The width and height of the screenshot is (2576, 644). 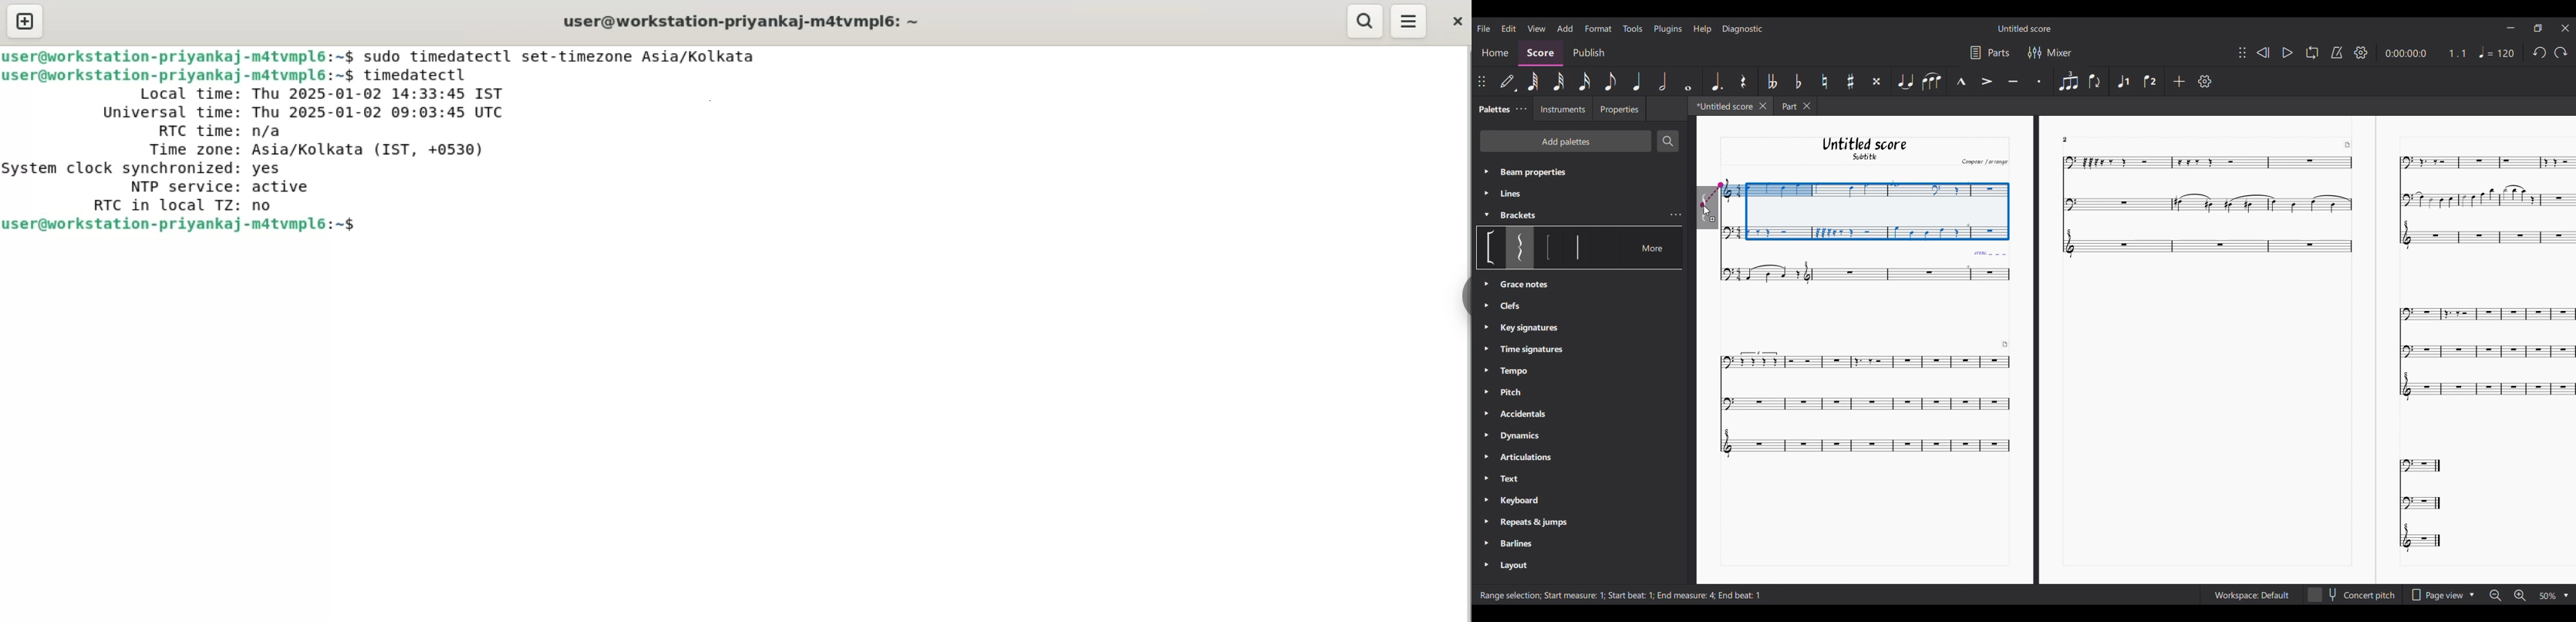 I want to click on Drop down, so click(x=2566, y=596).